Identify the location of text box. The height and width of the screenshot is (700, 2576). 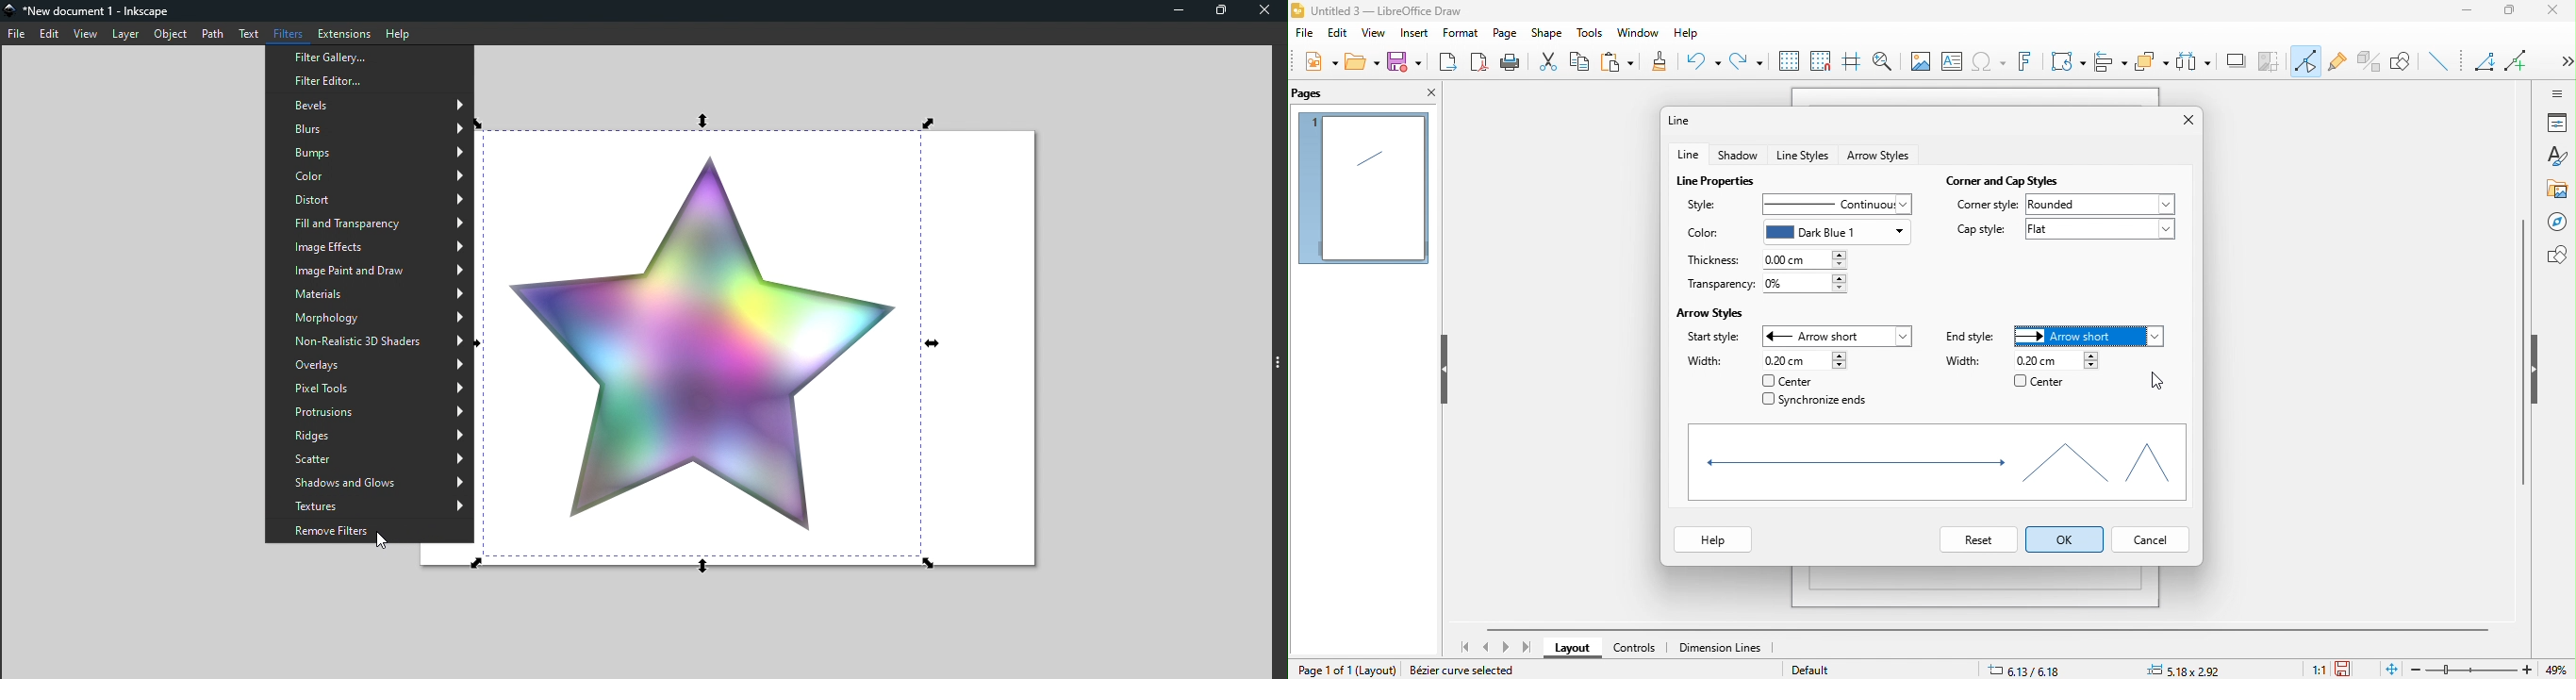
(1953, 64).